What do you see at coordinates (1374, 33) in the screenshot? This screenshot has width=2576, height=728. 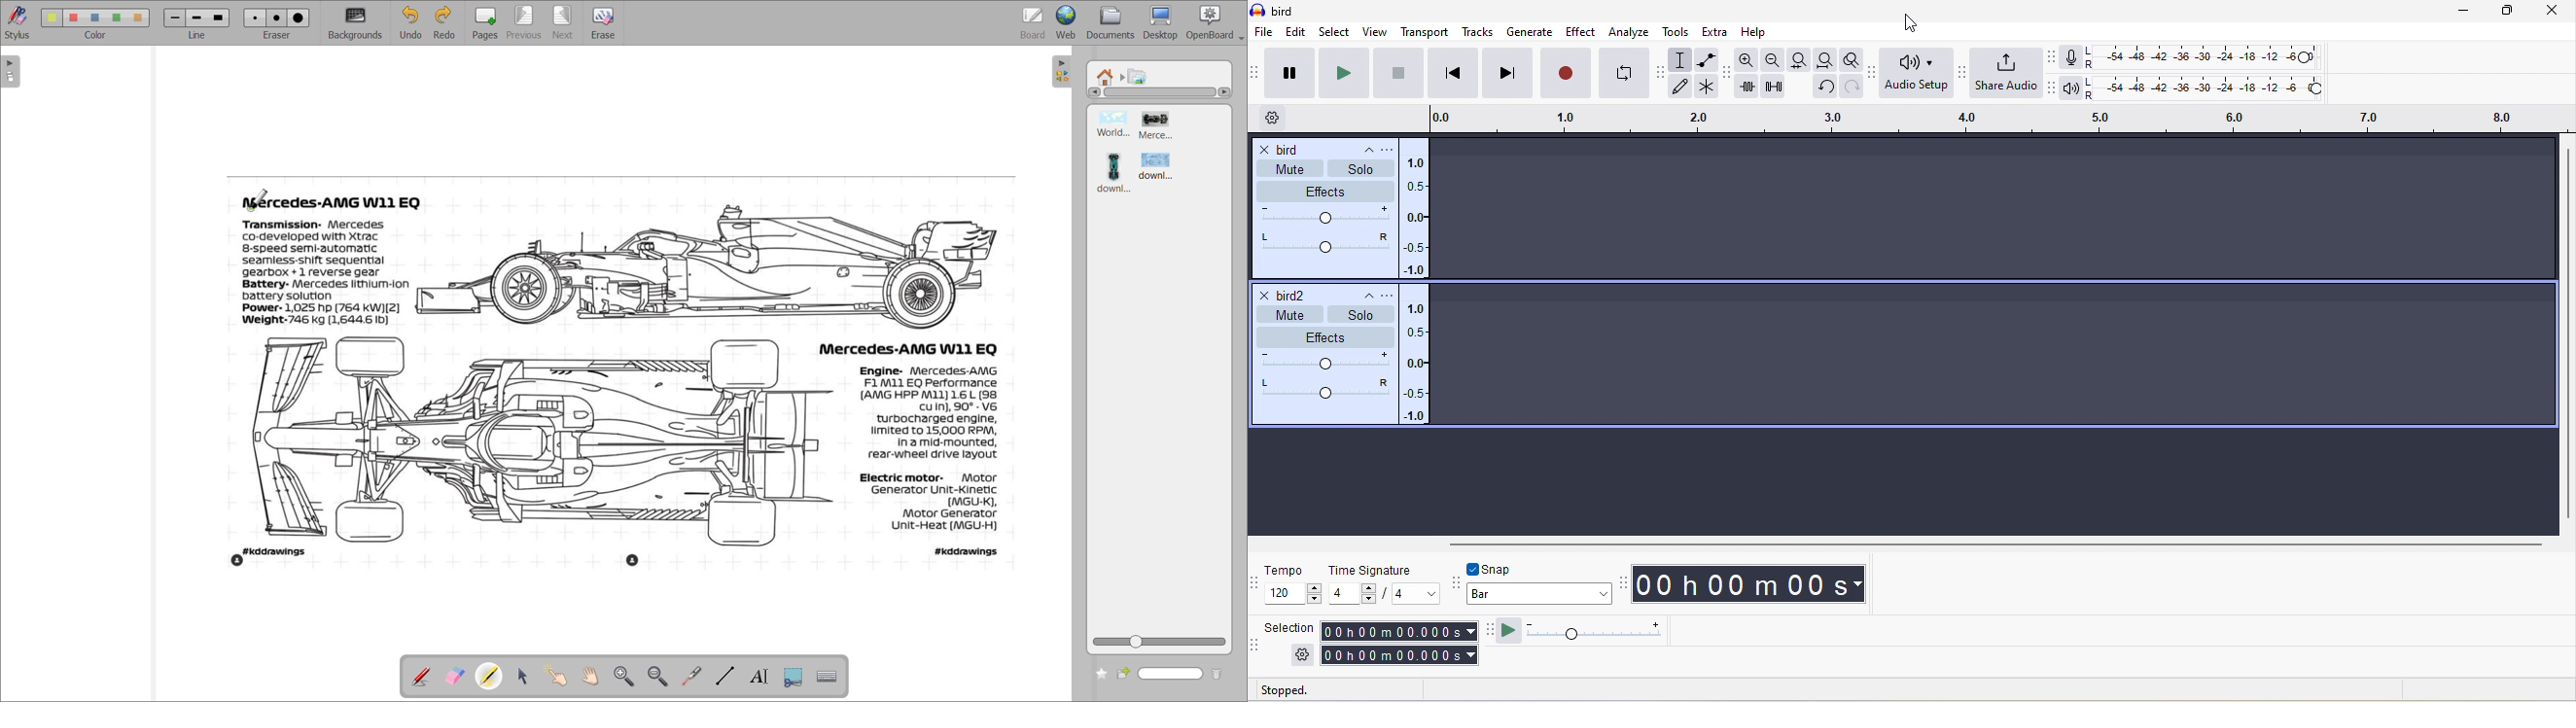 I see `view` at bounding box center [1374, 33].